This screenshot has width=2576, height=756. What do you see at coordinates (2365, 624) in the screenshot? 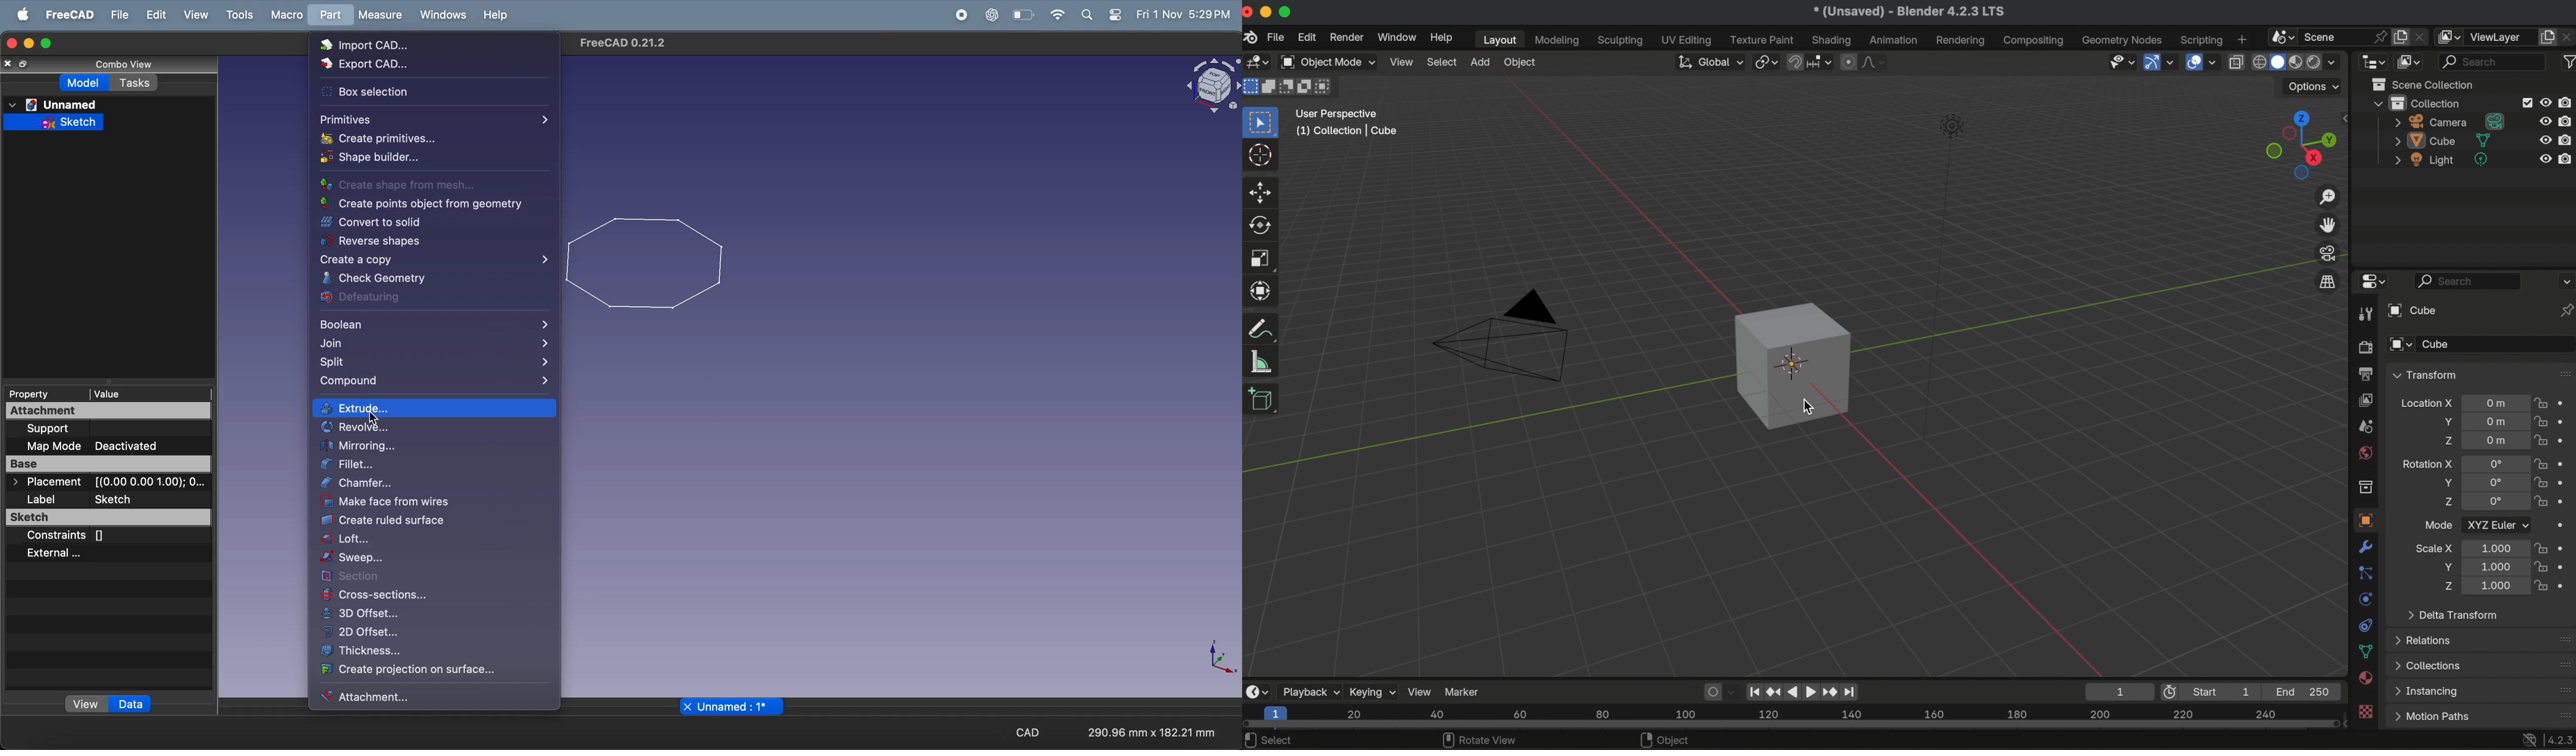
I see `contraints` at bounding box center [2365, 624].